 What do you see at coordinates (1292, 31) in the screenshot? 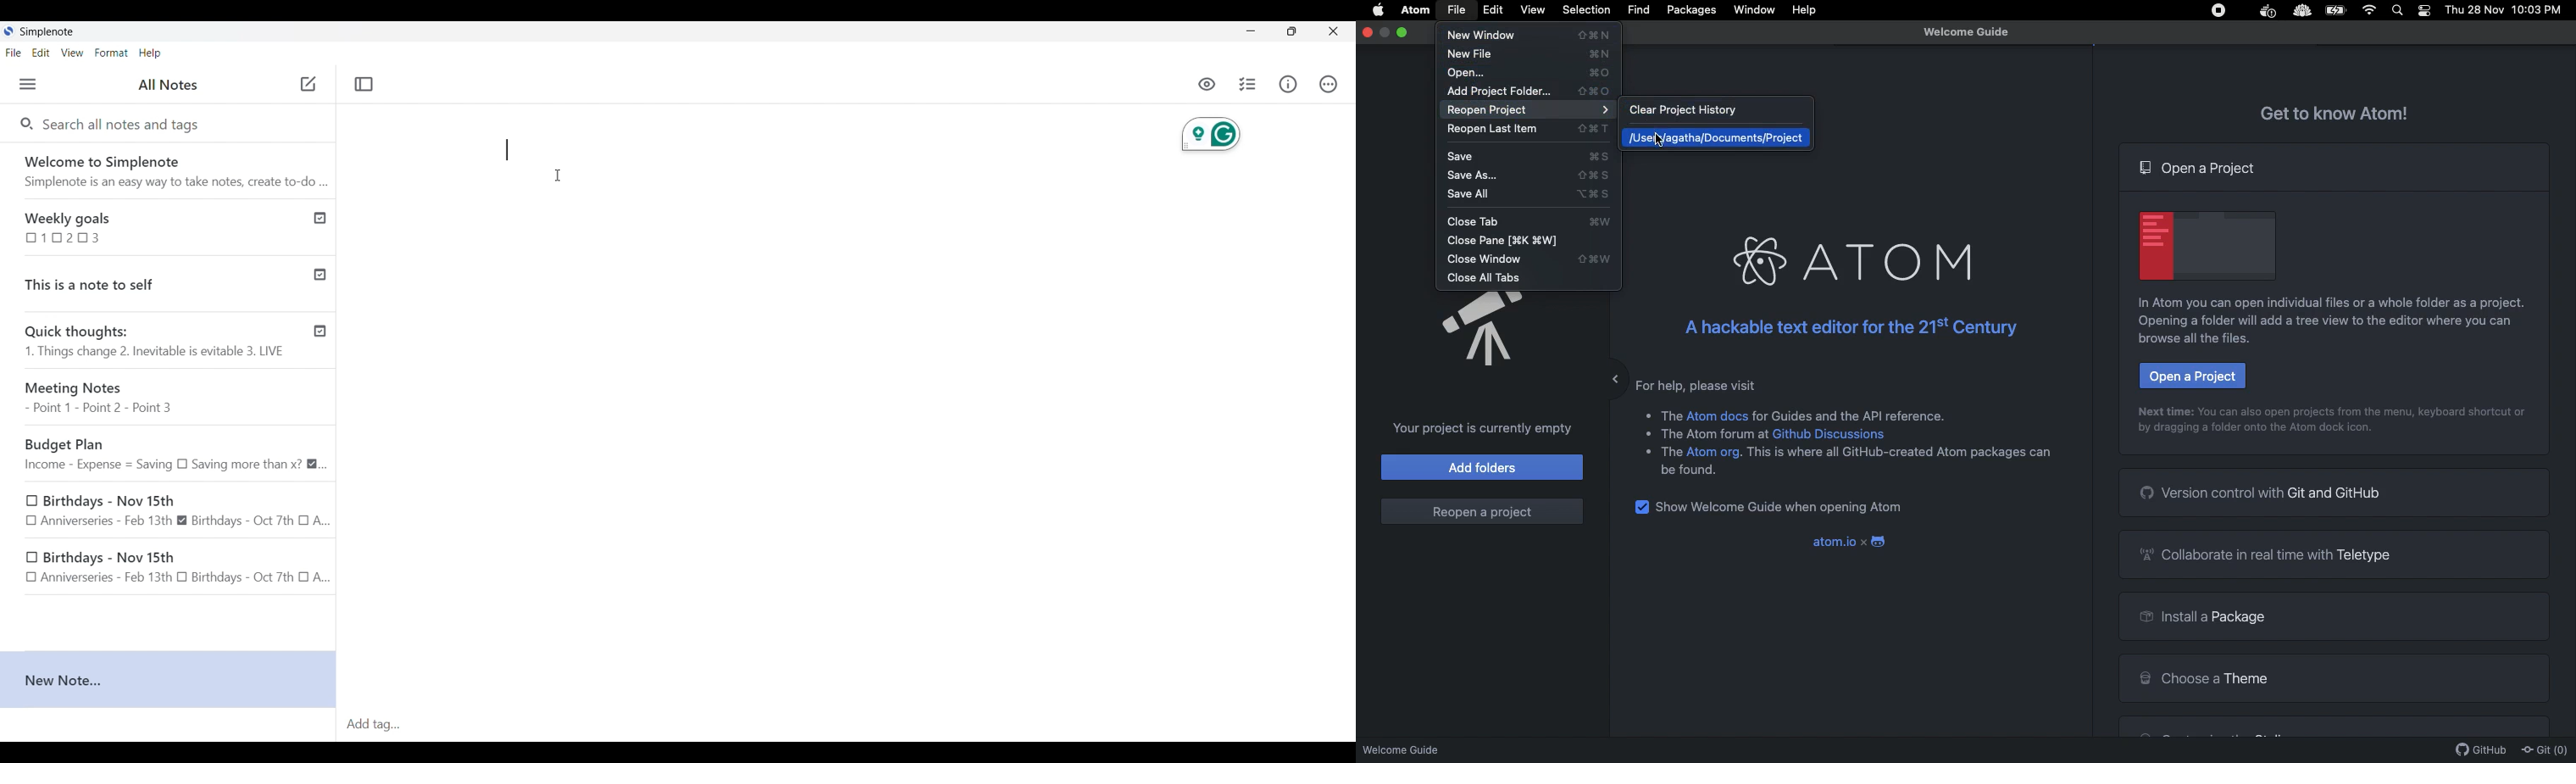
I see `Show interface in a smaller tab` at bounding box center [1292, 31].